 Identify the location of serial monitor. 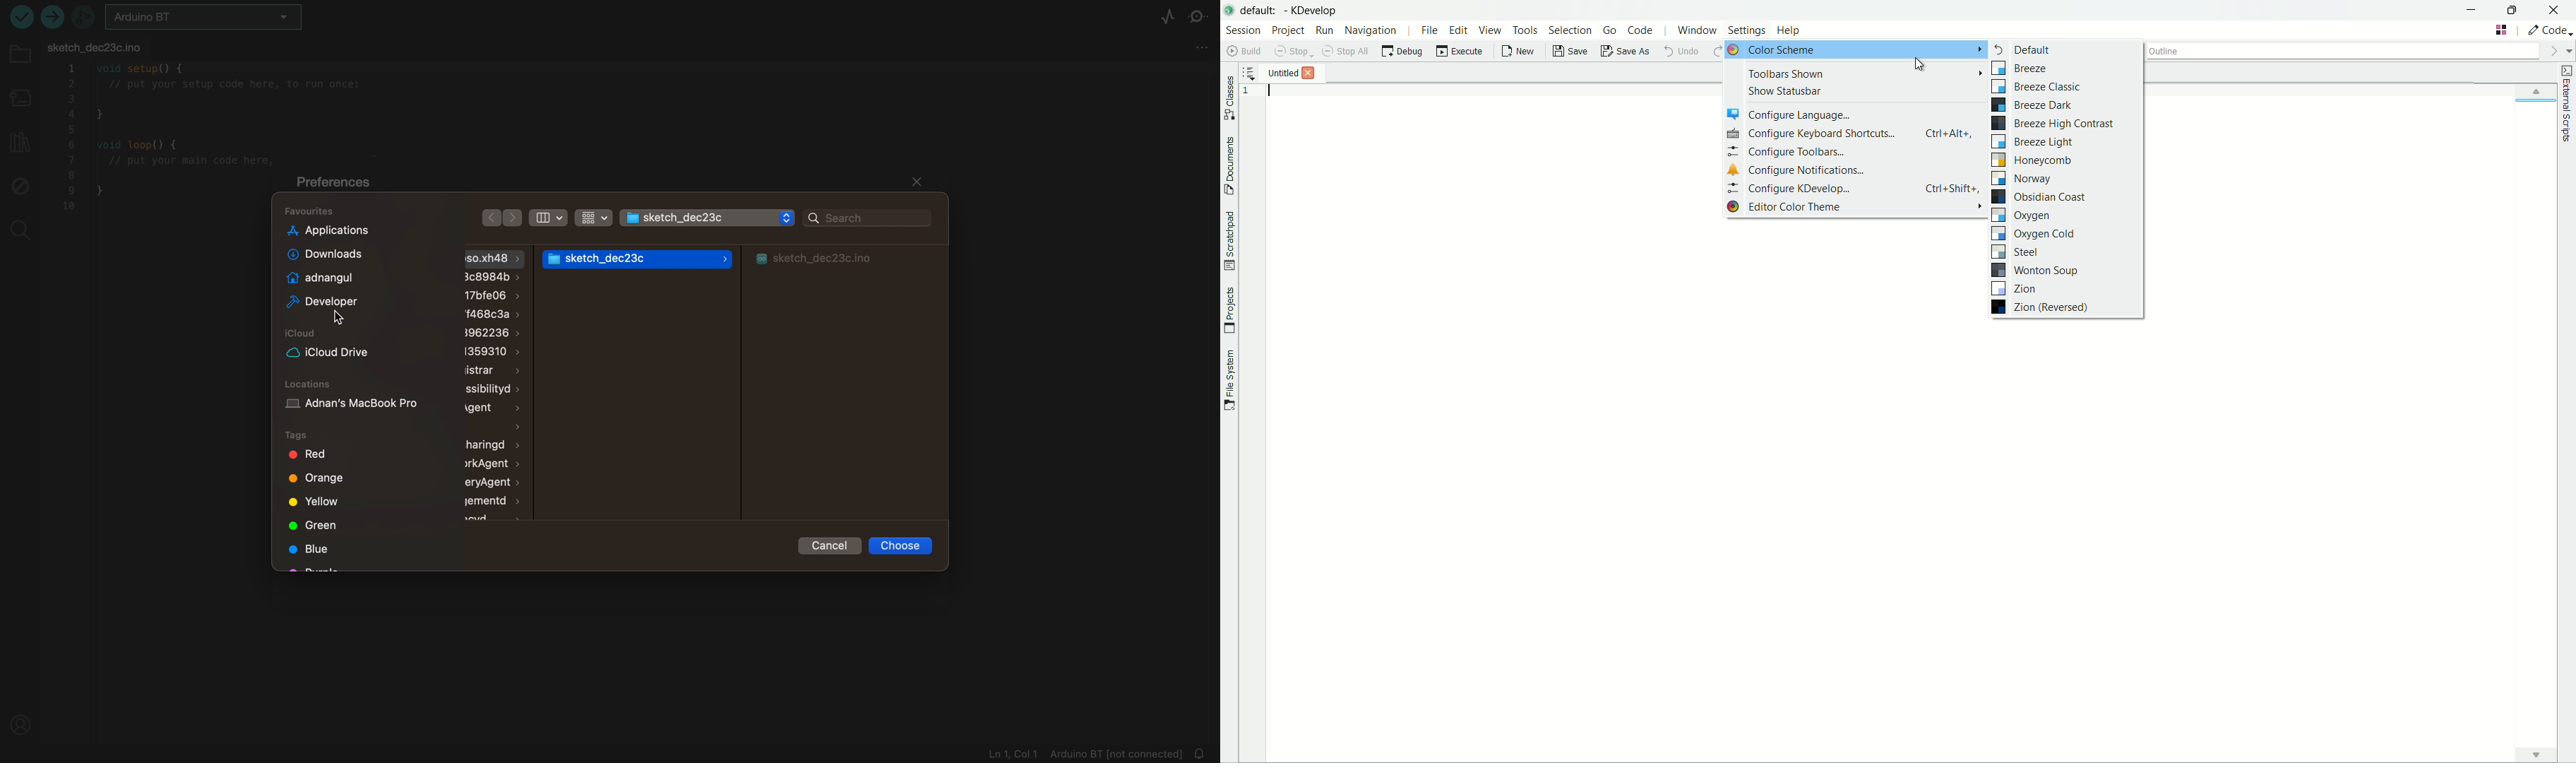
(1200, 16).